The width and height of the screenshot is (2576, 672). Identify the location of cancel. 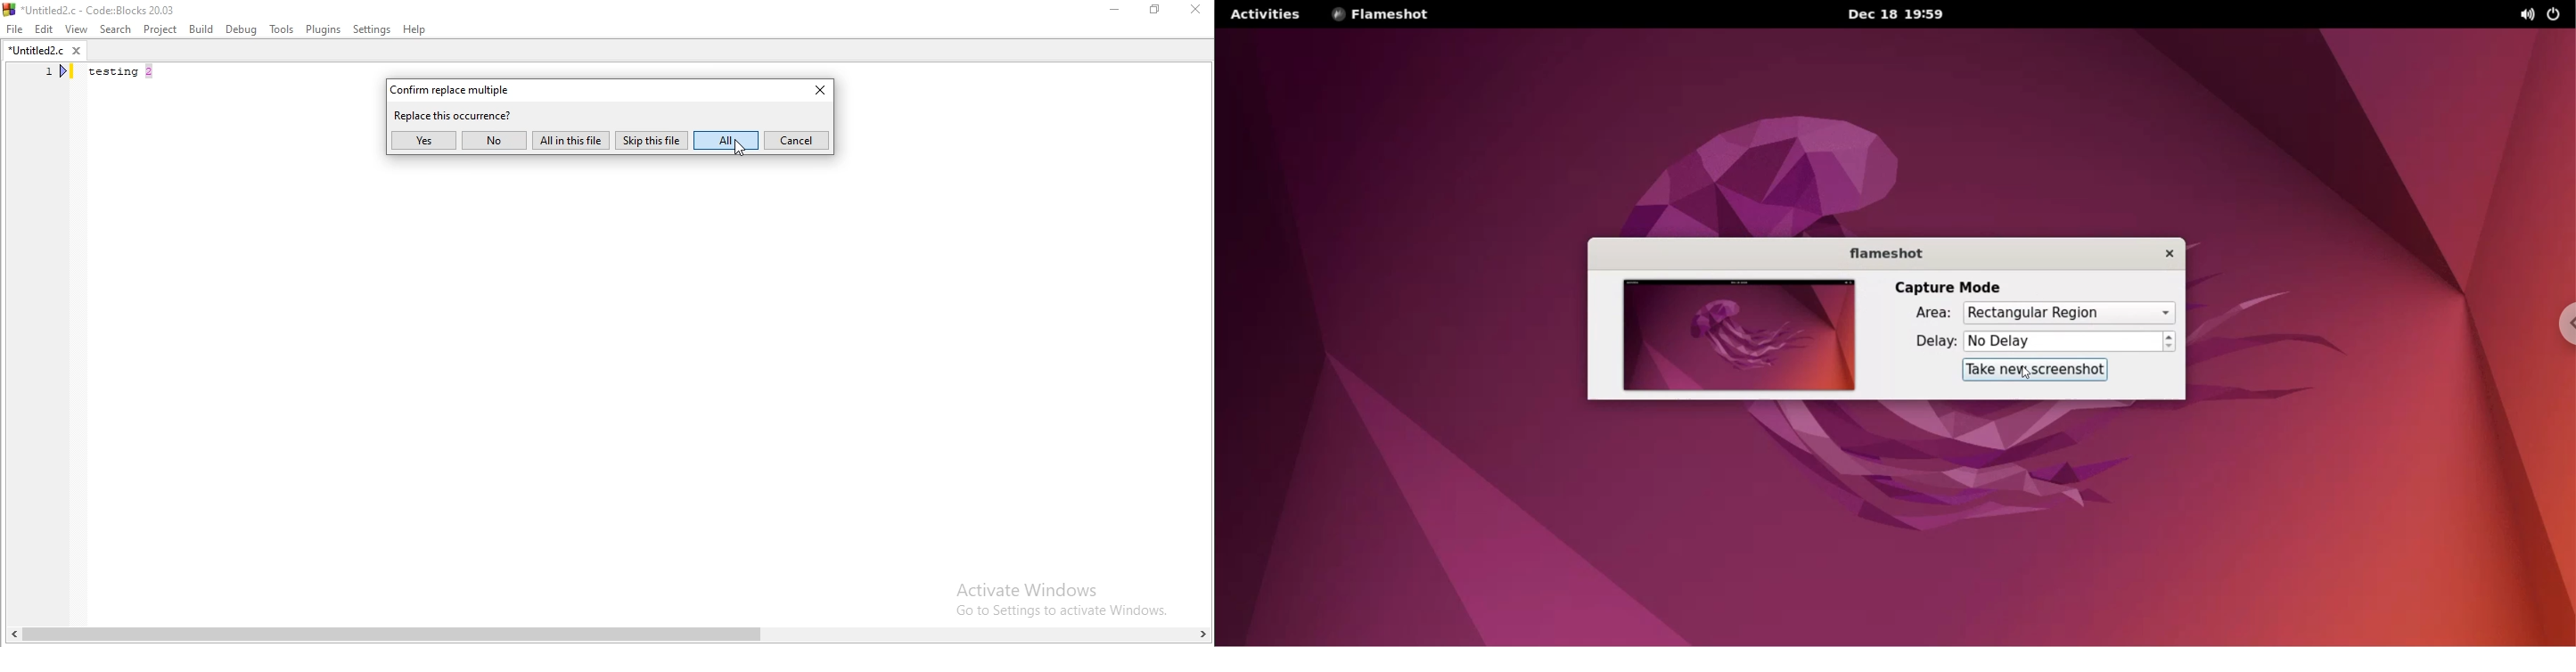
(796, 140).